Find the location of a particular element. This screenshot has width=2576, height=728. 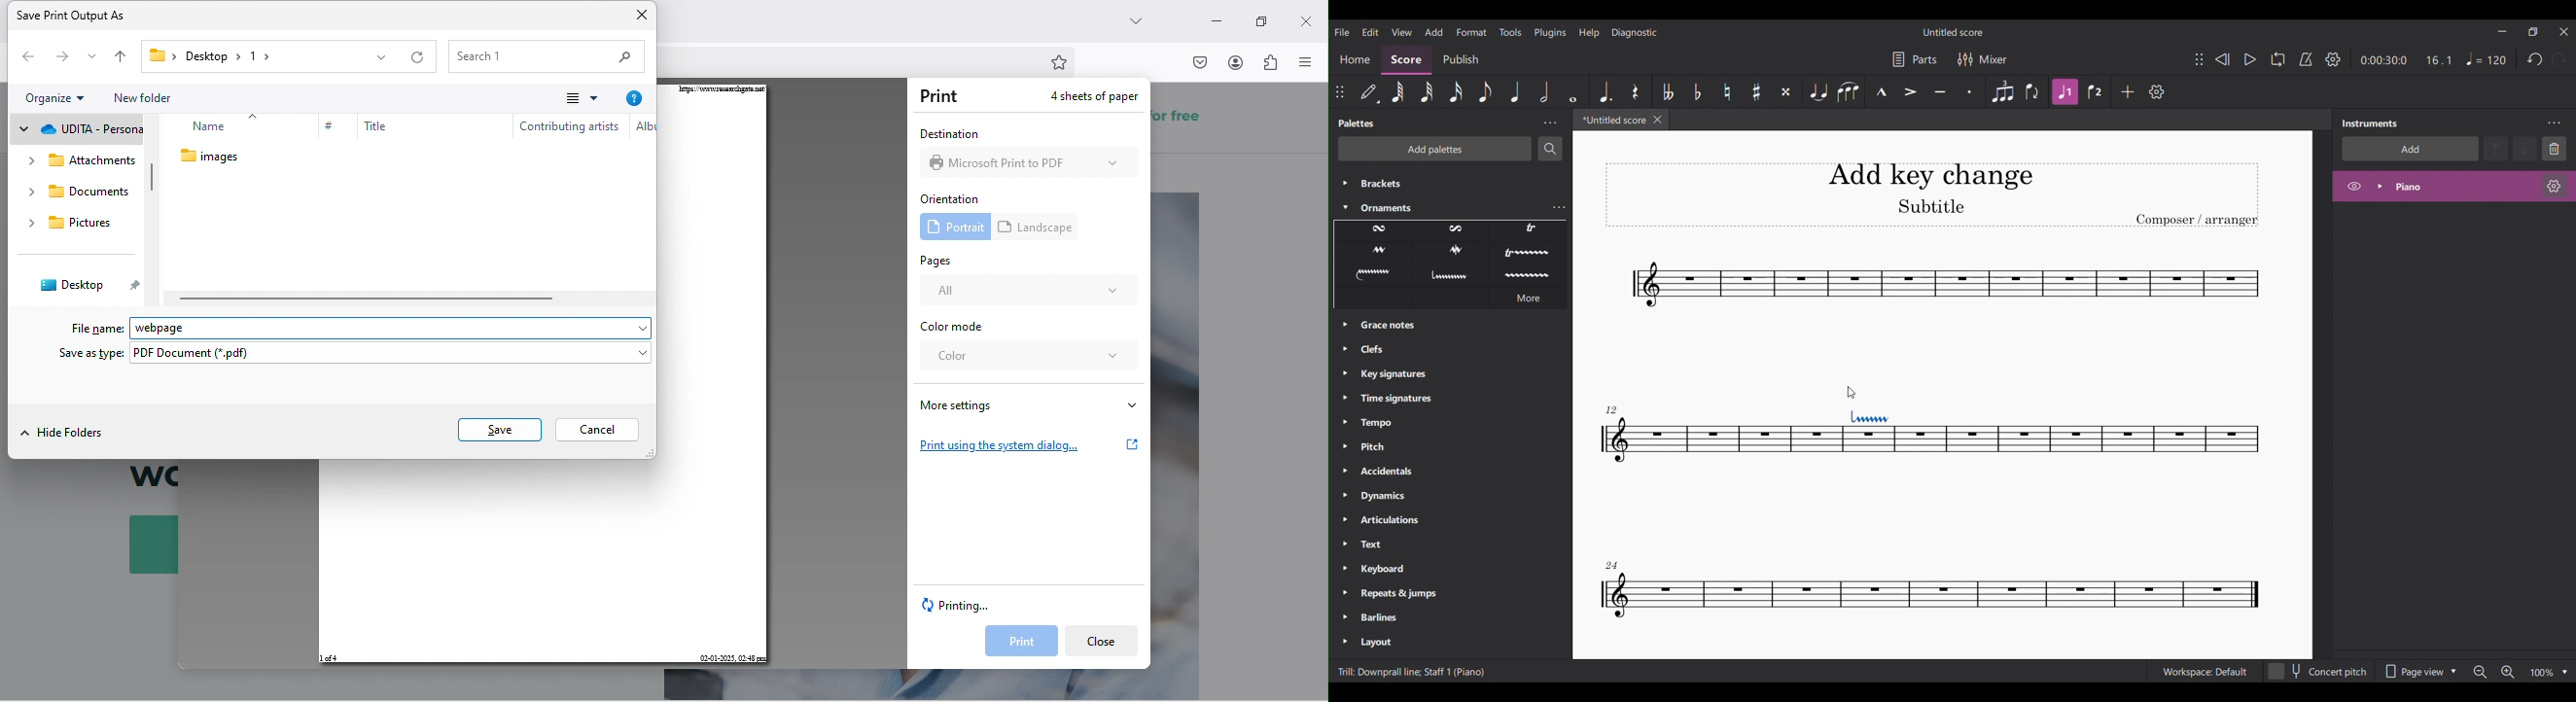

Half note is located at coordinates (1545, 91).